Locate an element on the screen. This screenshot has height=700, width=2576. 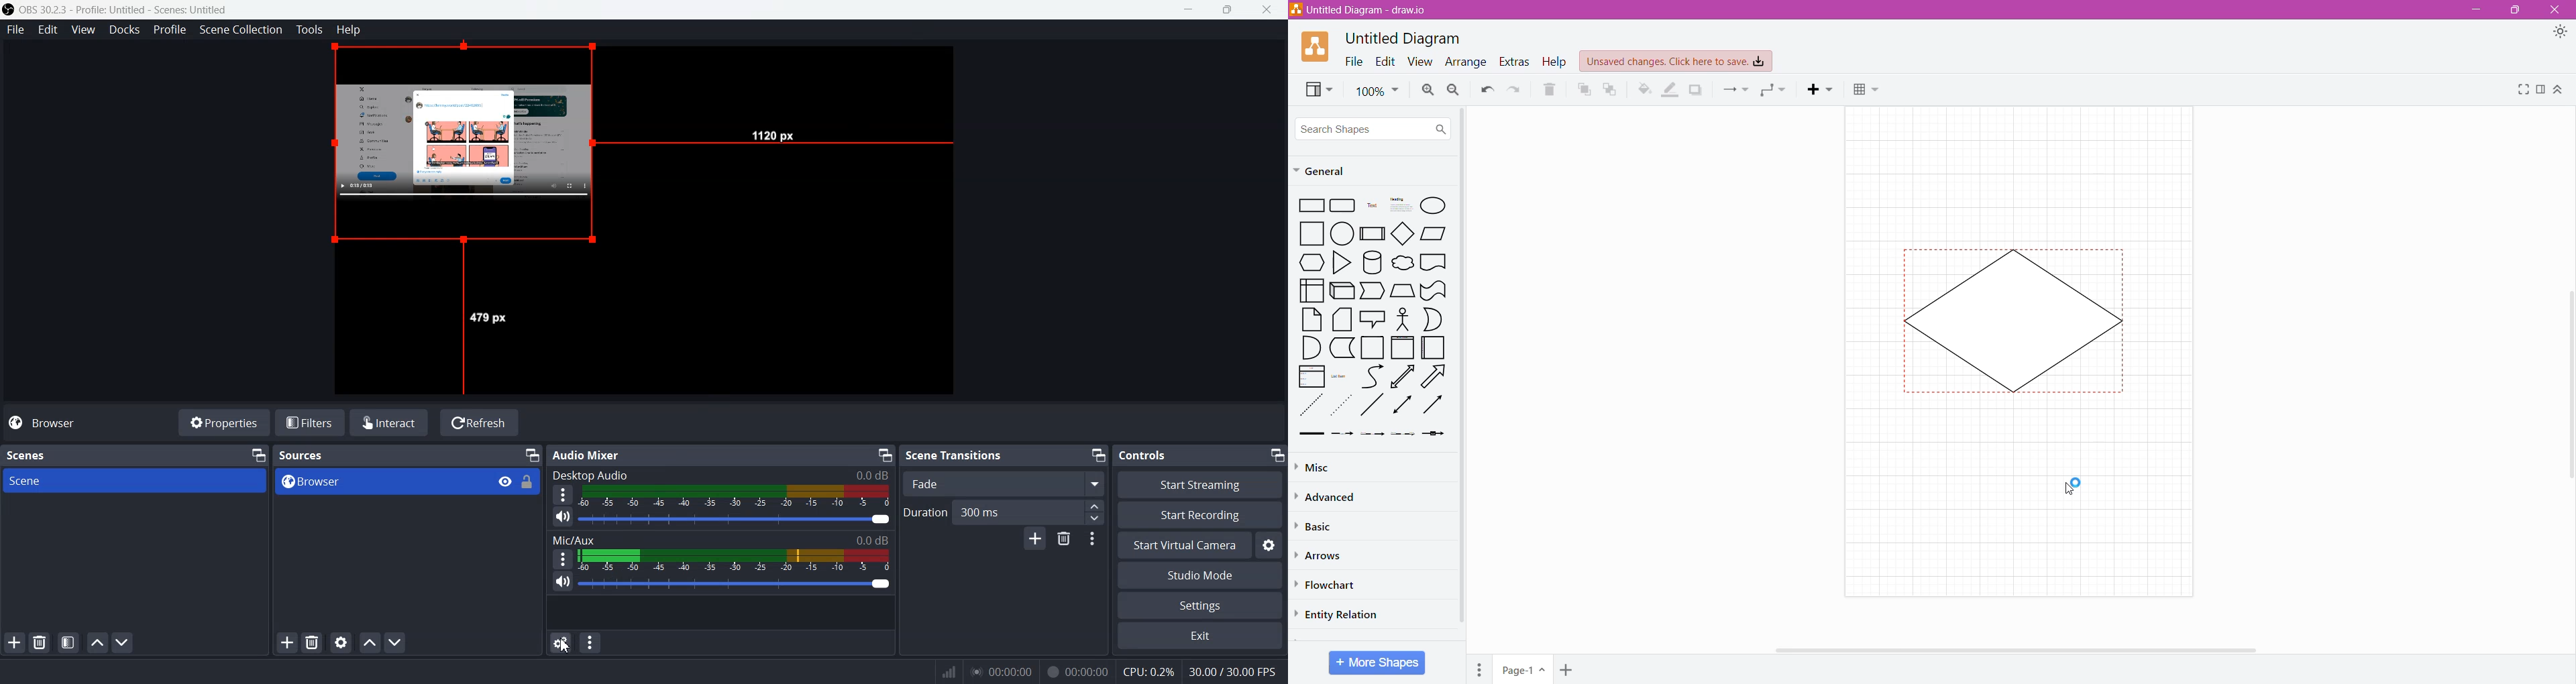
Move sources up is located at coordinates (370, 642).